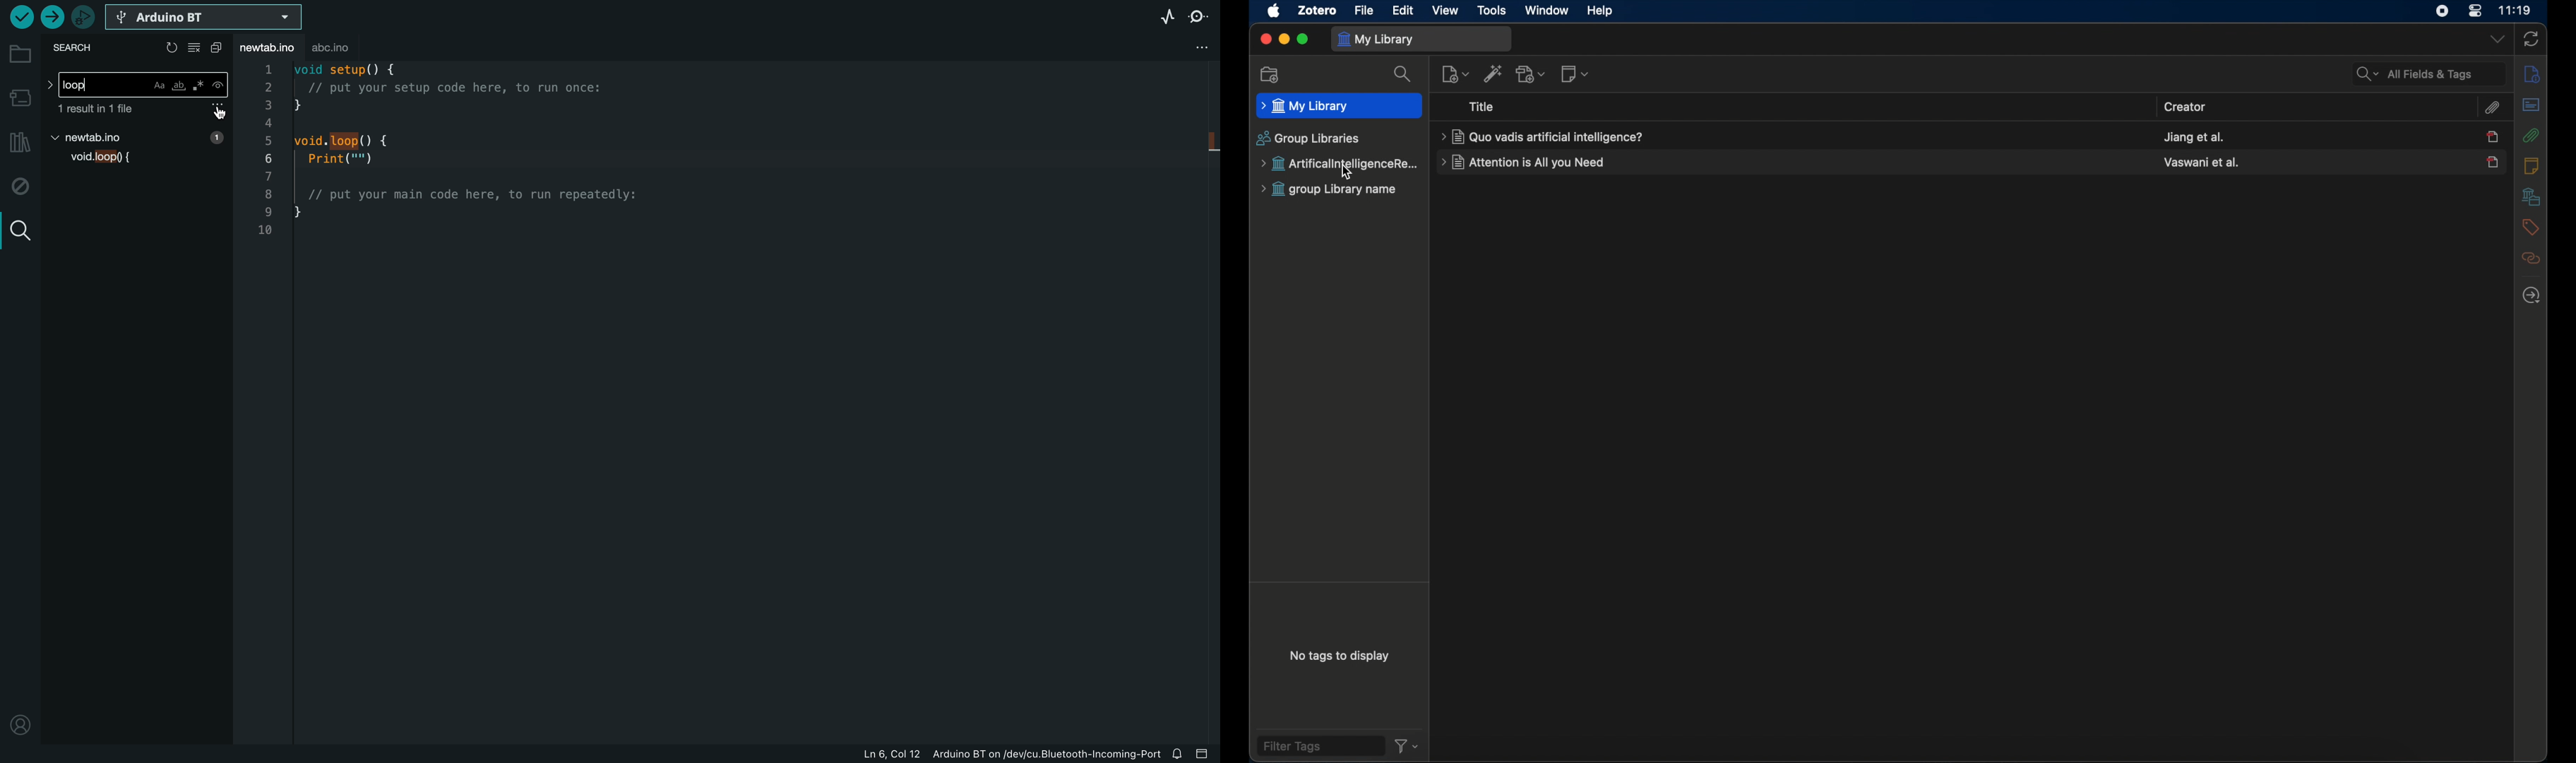  What do you see at coordinates (1484, 107) in the screenshot?
I see `title` at bounding box center [1484, 107].